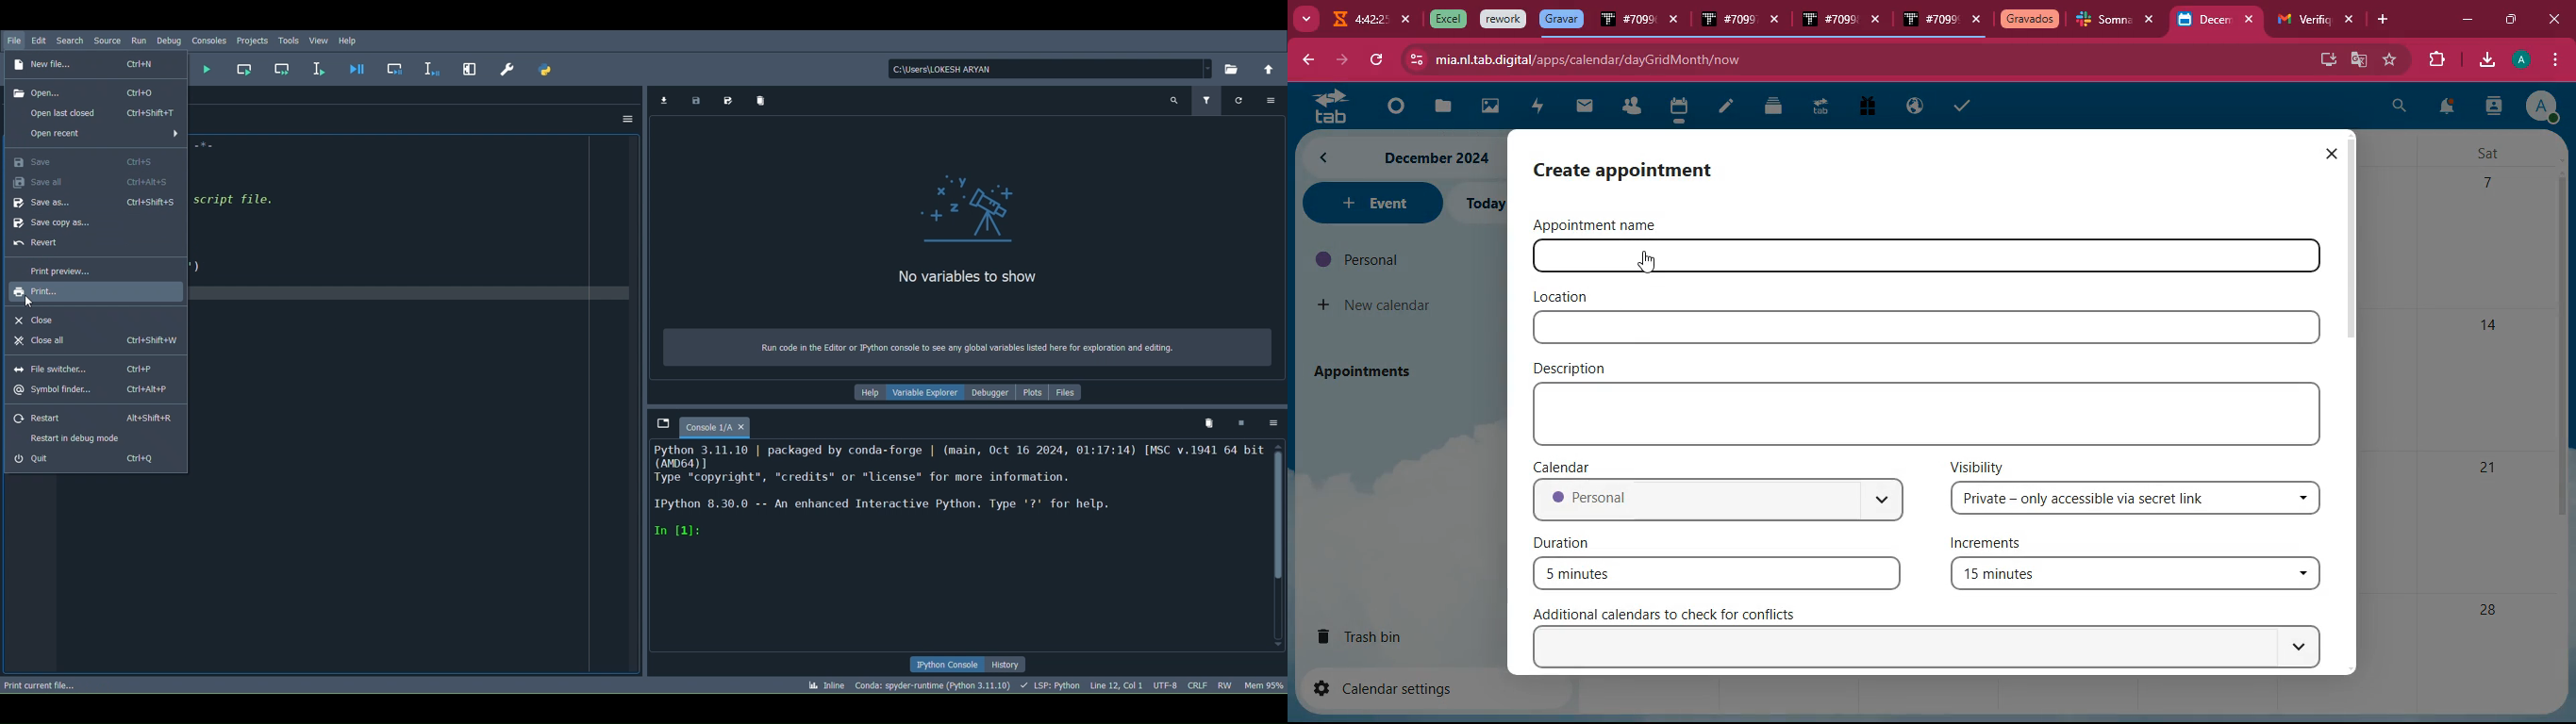  Describe the element at coordinates (1643, 263) in the screenshot. I see `cursor` at that location.